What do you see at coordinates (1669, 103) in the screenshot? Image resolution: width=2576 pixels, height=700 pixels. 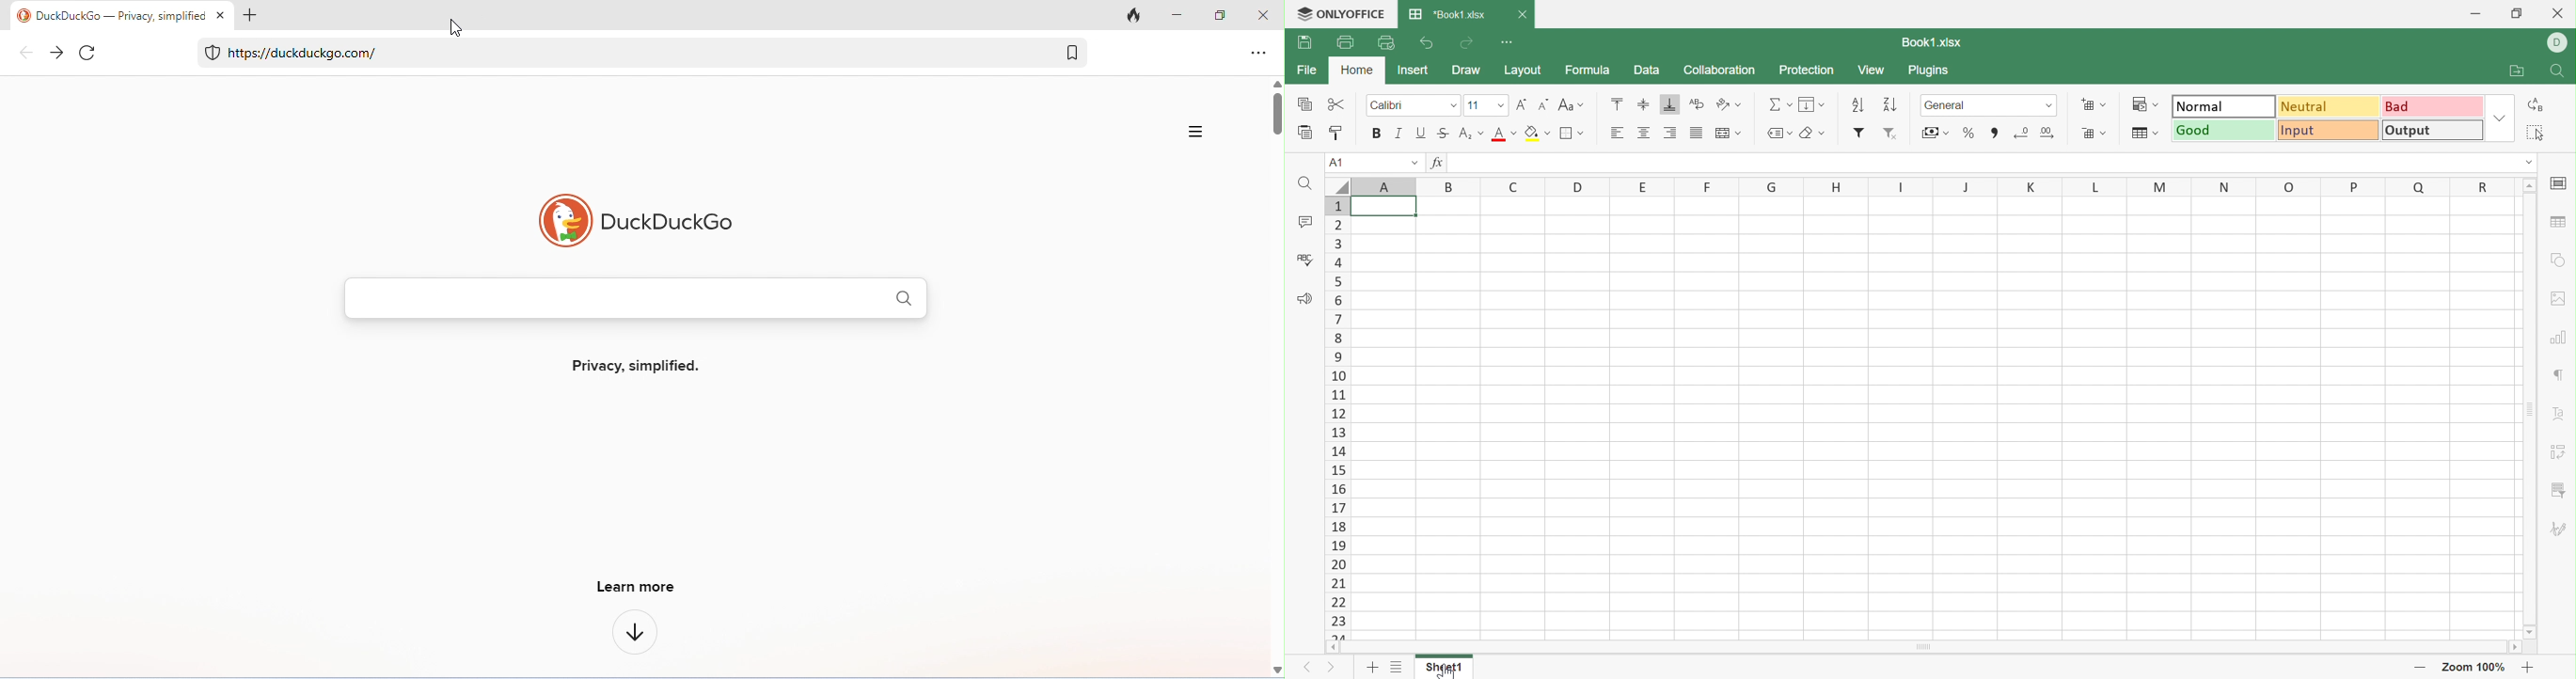 I see `Align Bottom` at bounding box center [1669, 103].